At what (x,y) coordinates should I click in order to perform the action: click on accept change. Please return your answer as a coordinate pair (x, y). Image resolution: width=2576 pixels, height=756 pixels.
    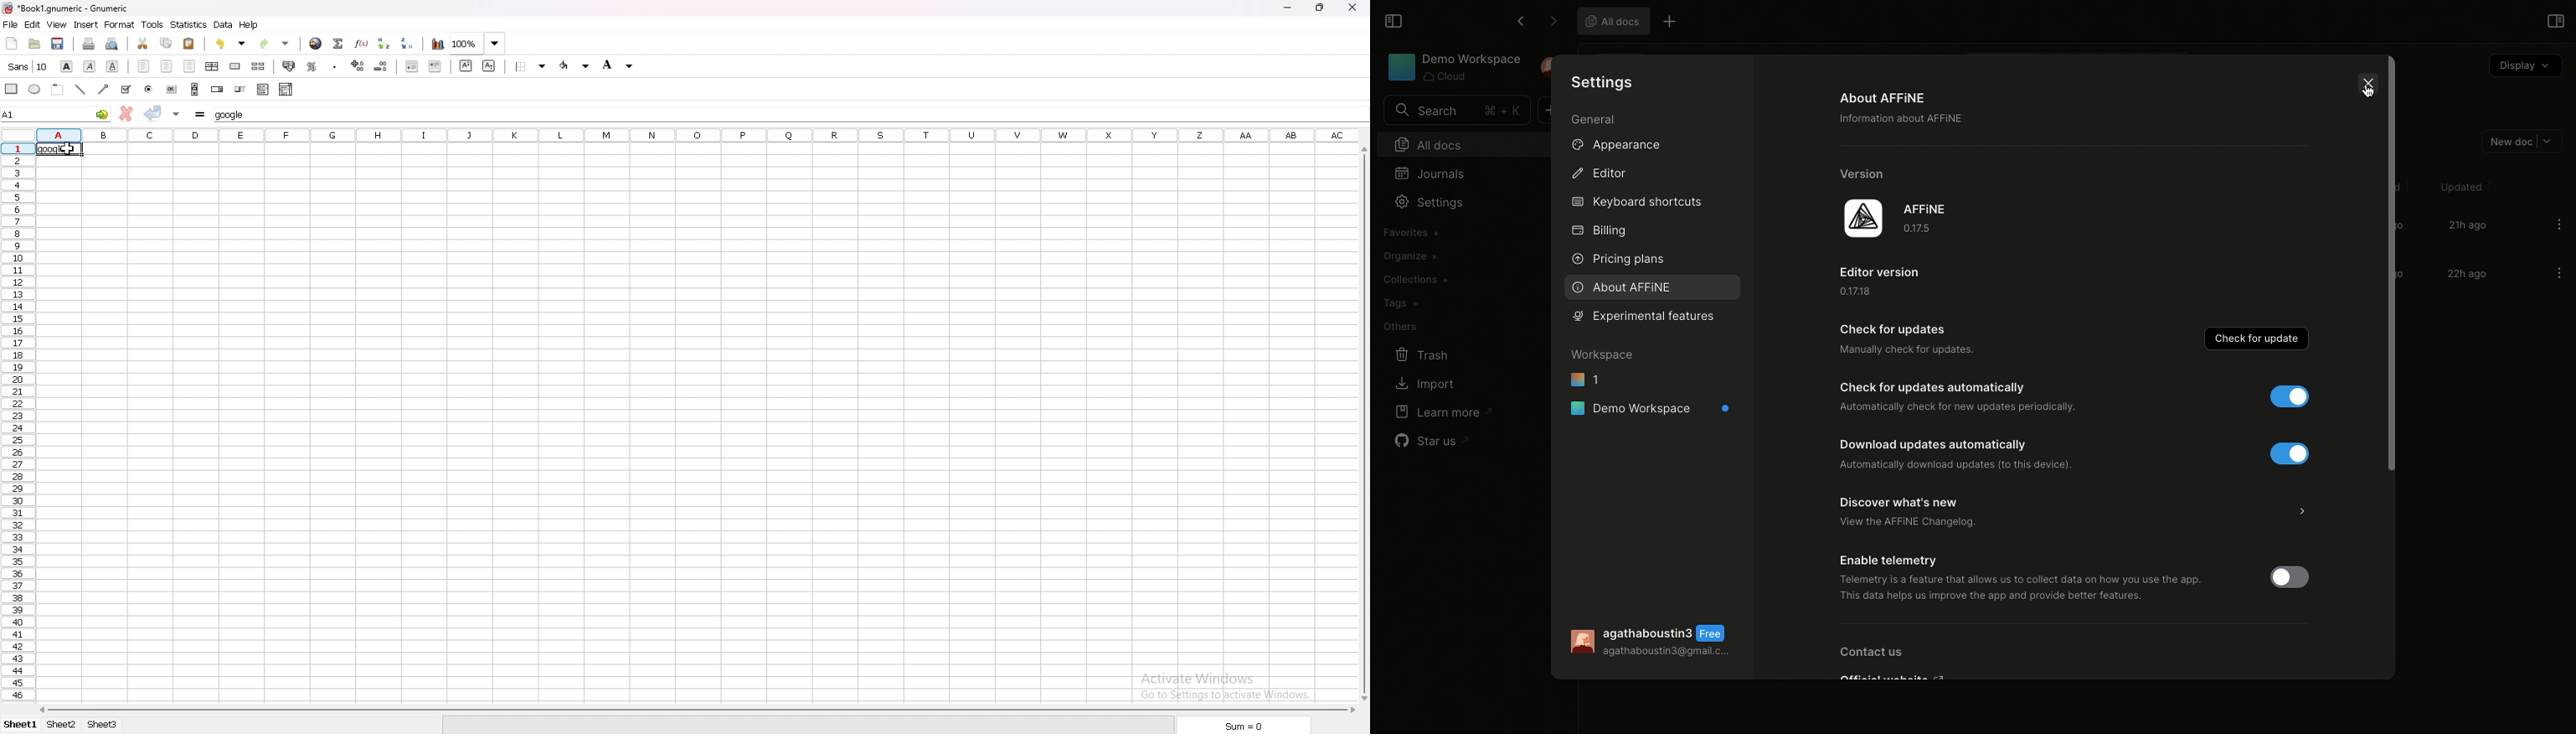
    Looking at the image, I should click on (153, 113).